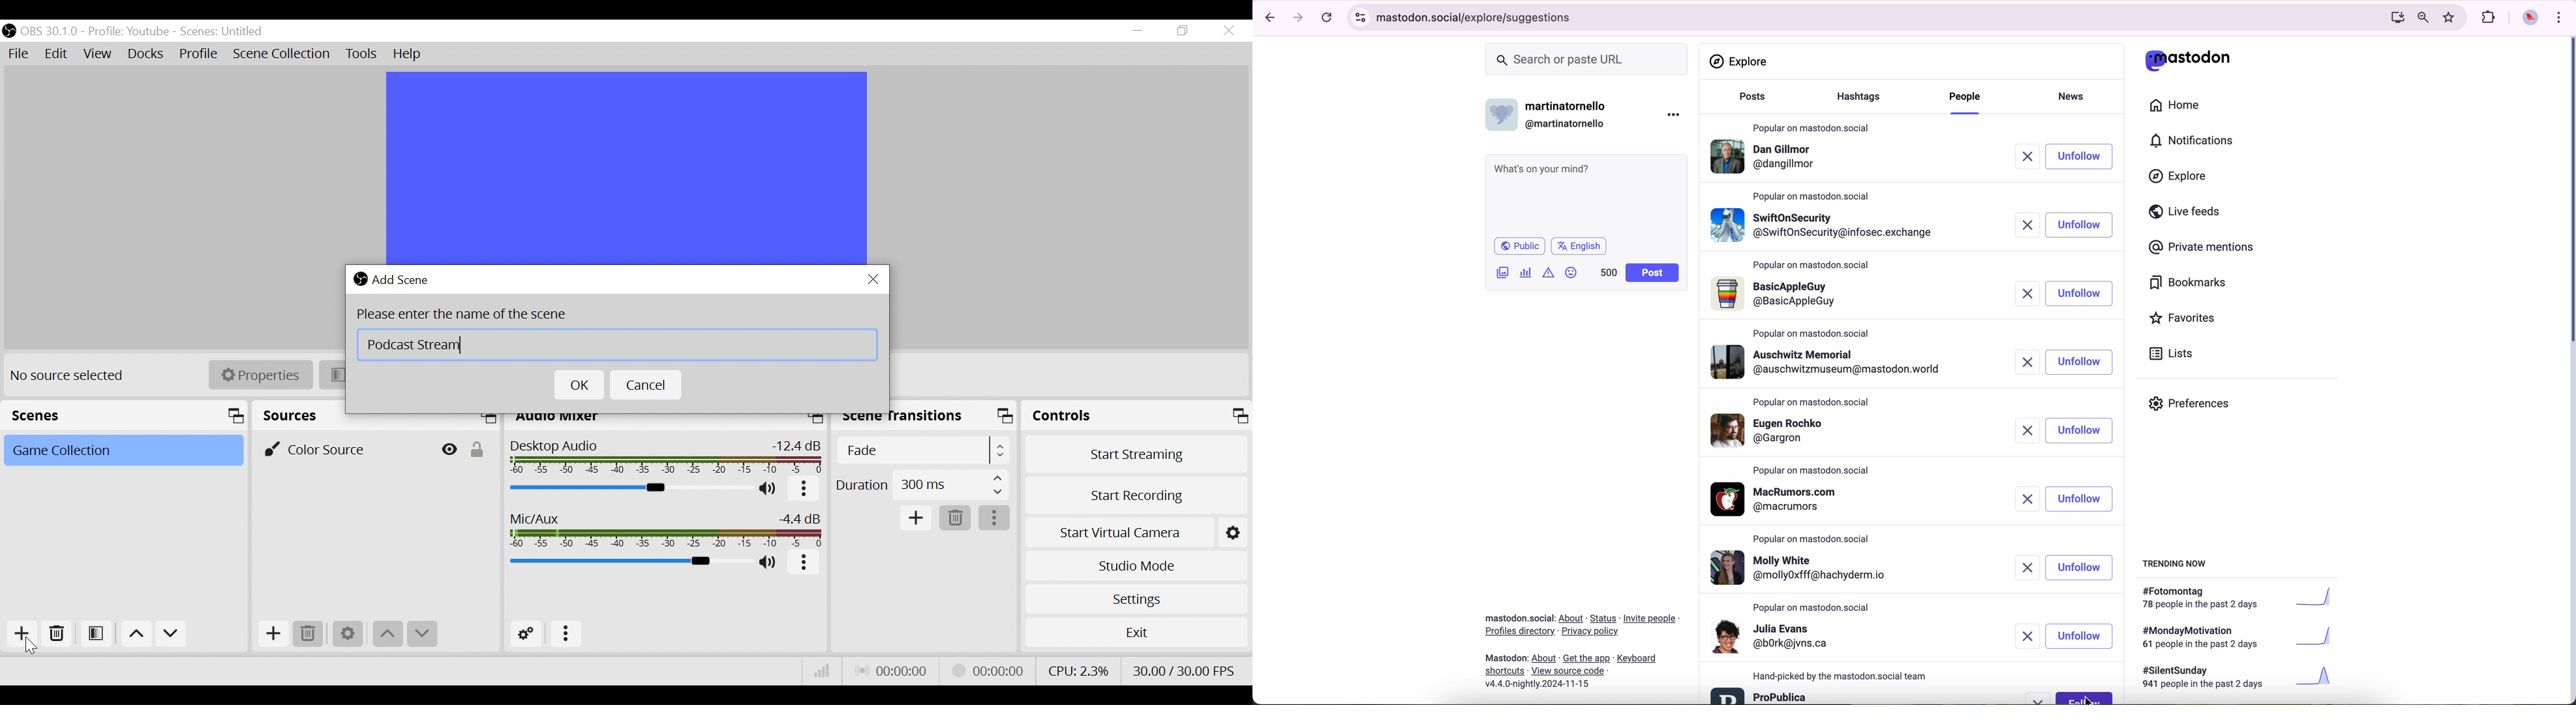 Image resolution: width=2576 pixels, height=728 pixels. I want to click on about, so click(1582, 647).